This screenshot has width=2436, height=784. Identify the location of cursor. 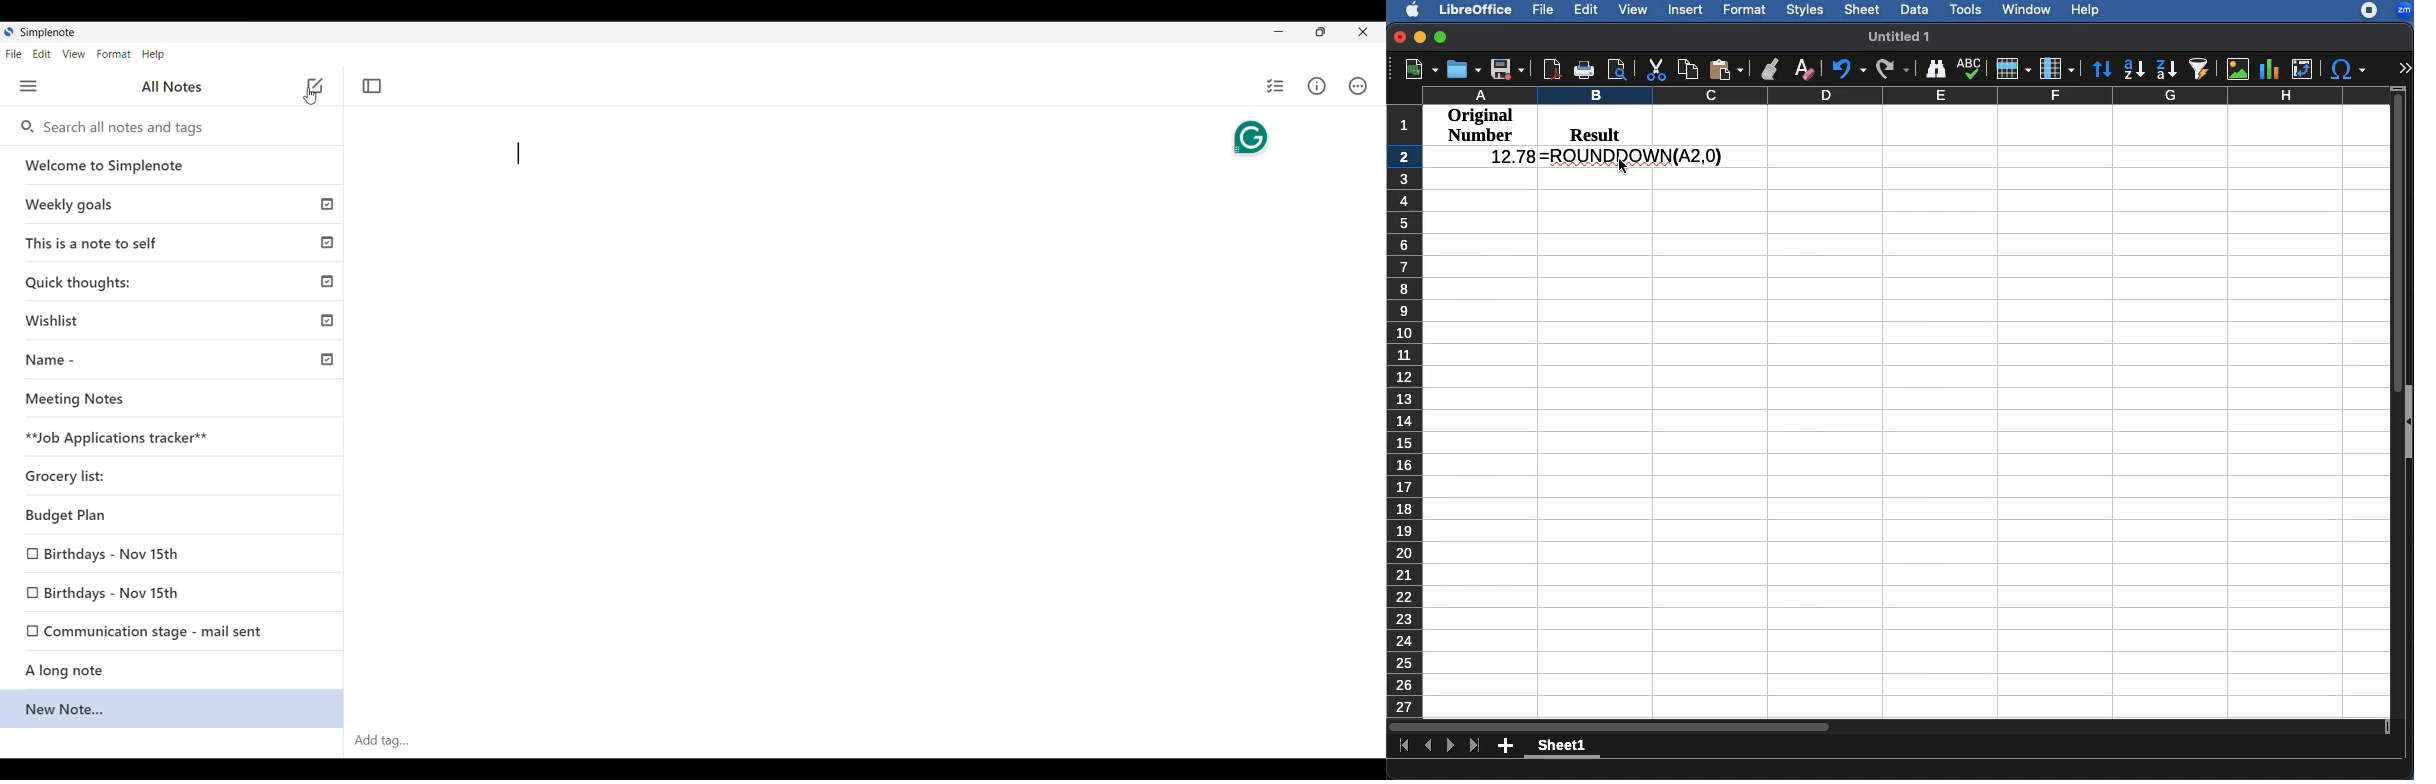
(1623, 166).